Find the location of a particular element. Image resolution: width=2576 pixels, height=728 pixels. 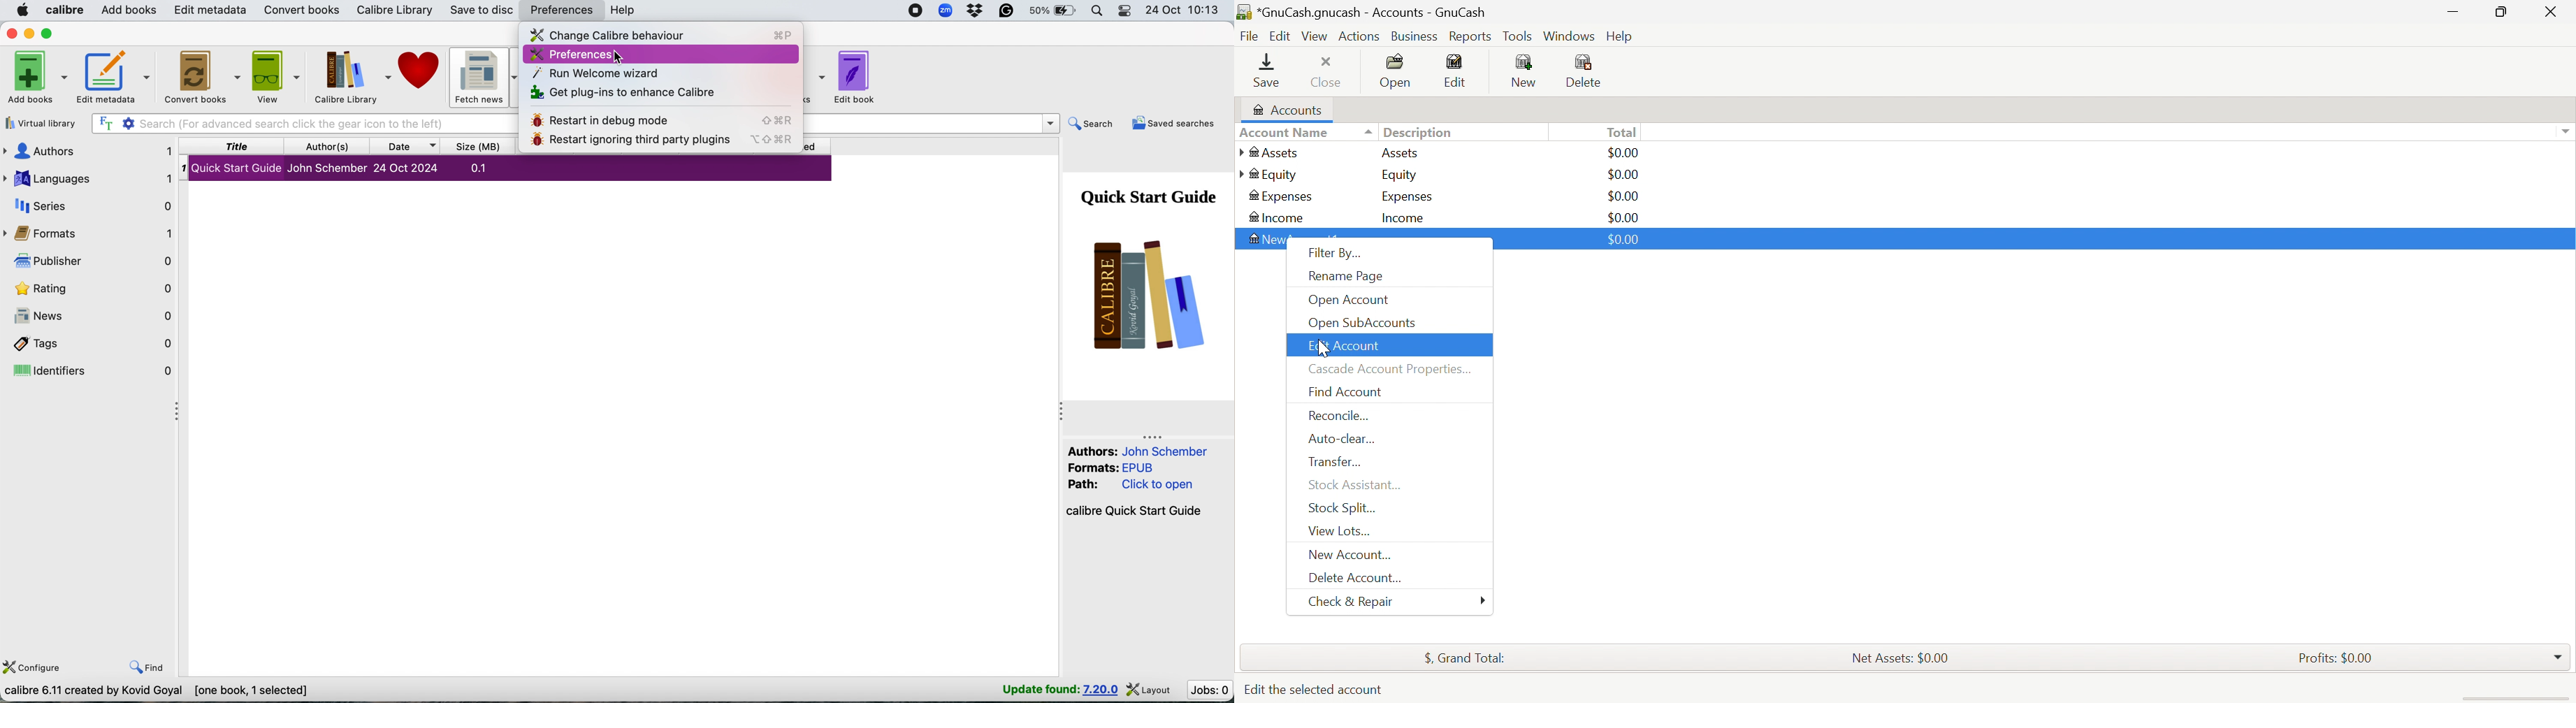

donate is located at coordinates (424, 79).